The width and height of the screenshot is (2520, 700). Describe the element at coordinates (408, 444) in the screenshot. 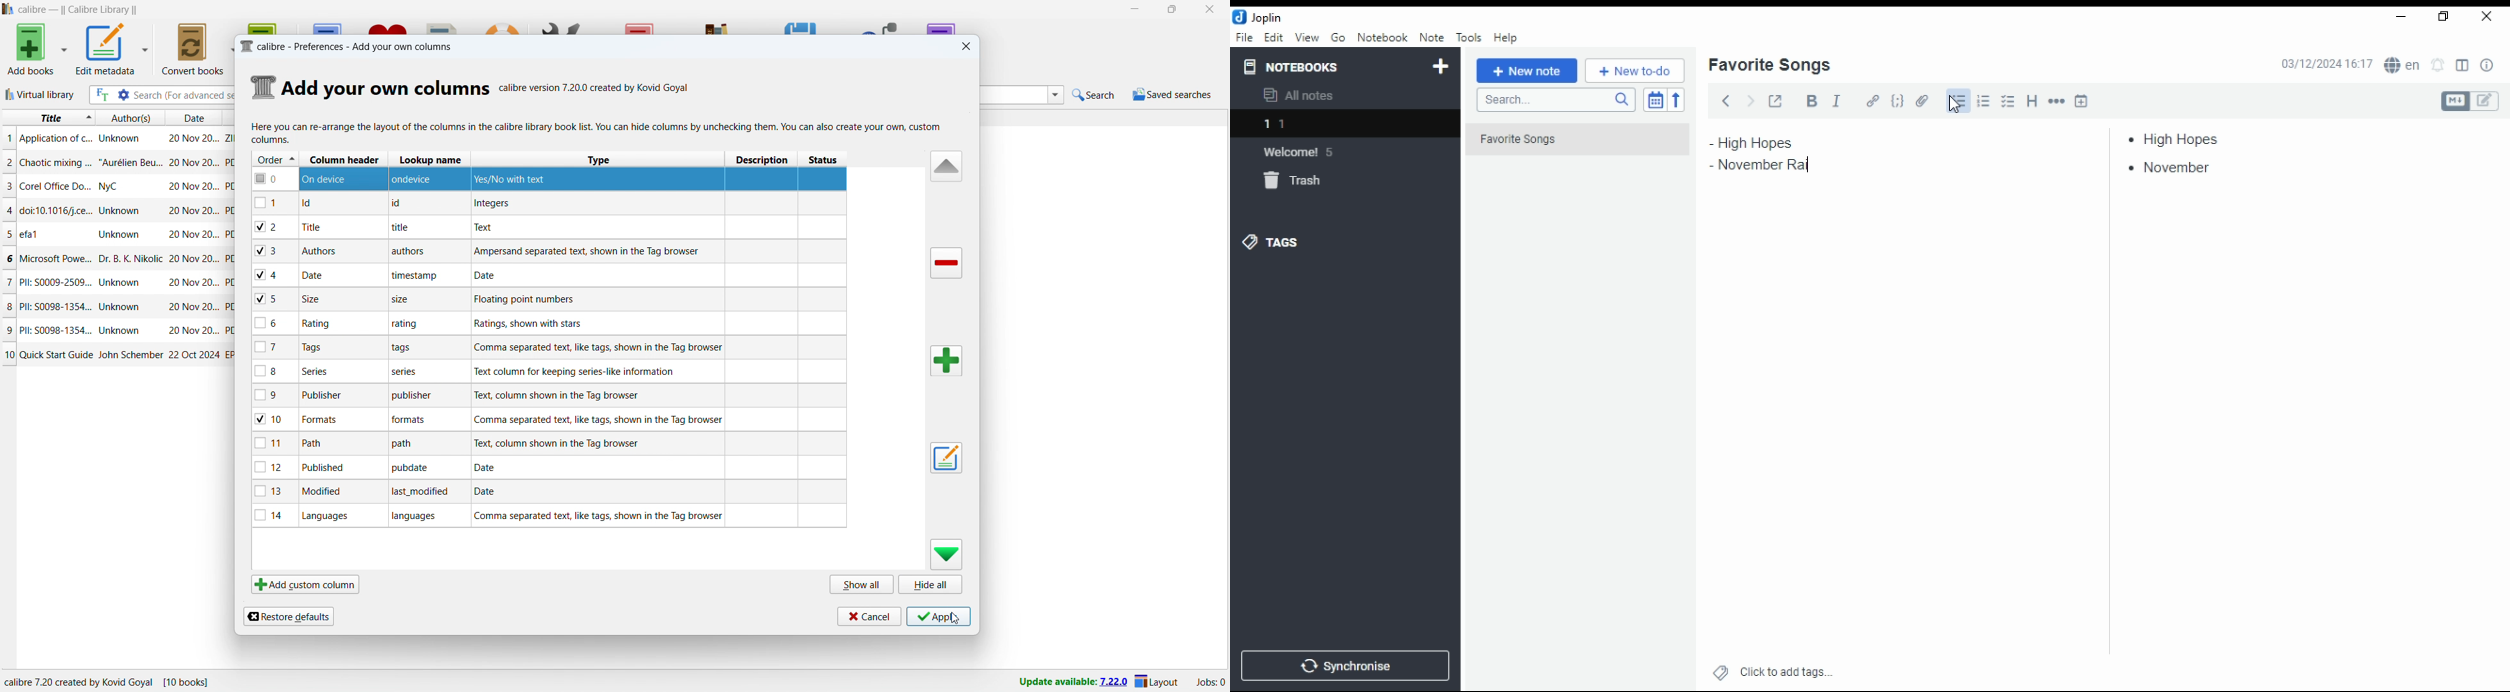

I see `path` at that location.